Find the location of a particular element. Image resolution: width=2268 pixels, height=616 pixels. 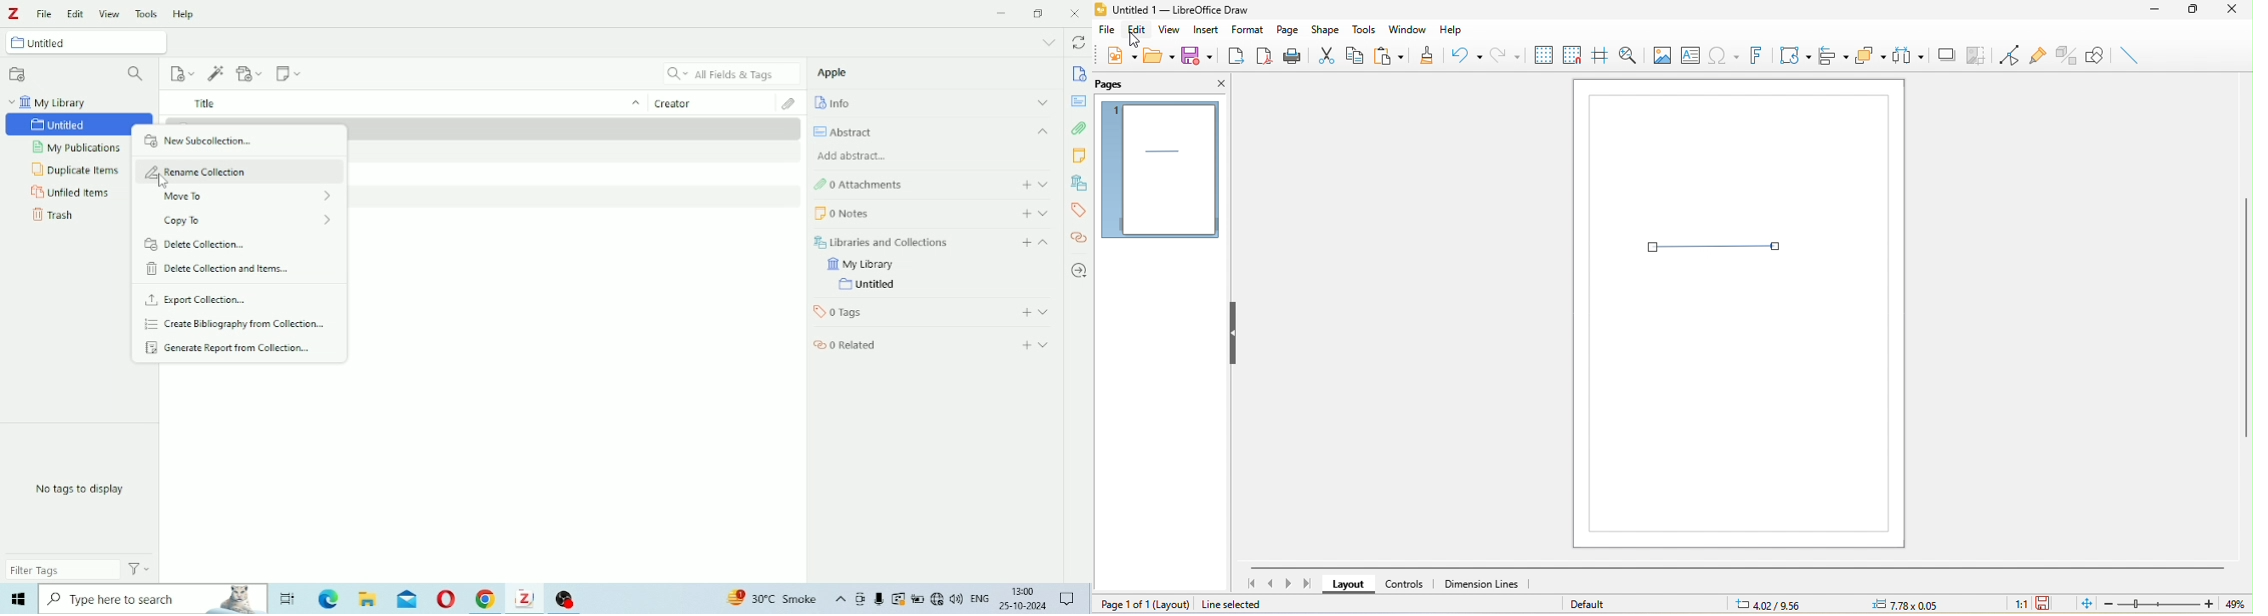

Add Item (s) by Identifier is located at coordinates (216, 72).